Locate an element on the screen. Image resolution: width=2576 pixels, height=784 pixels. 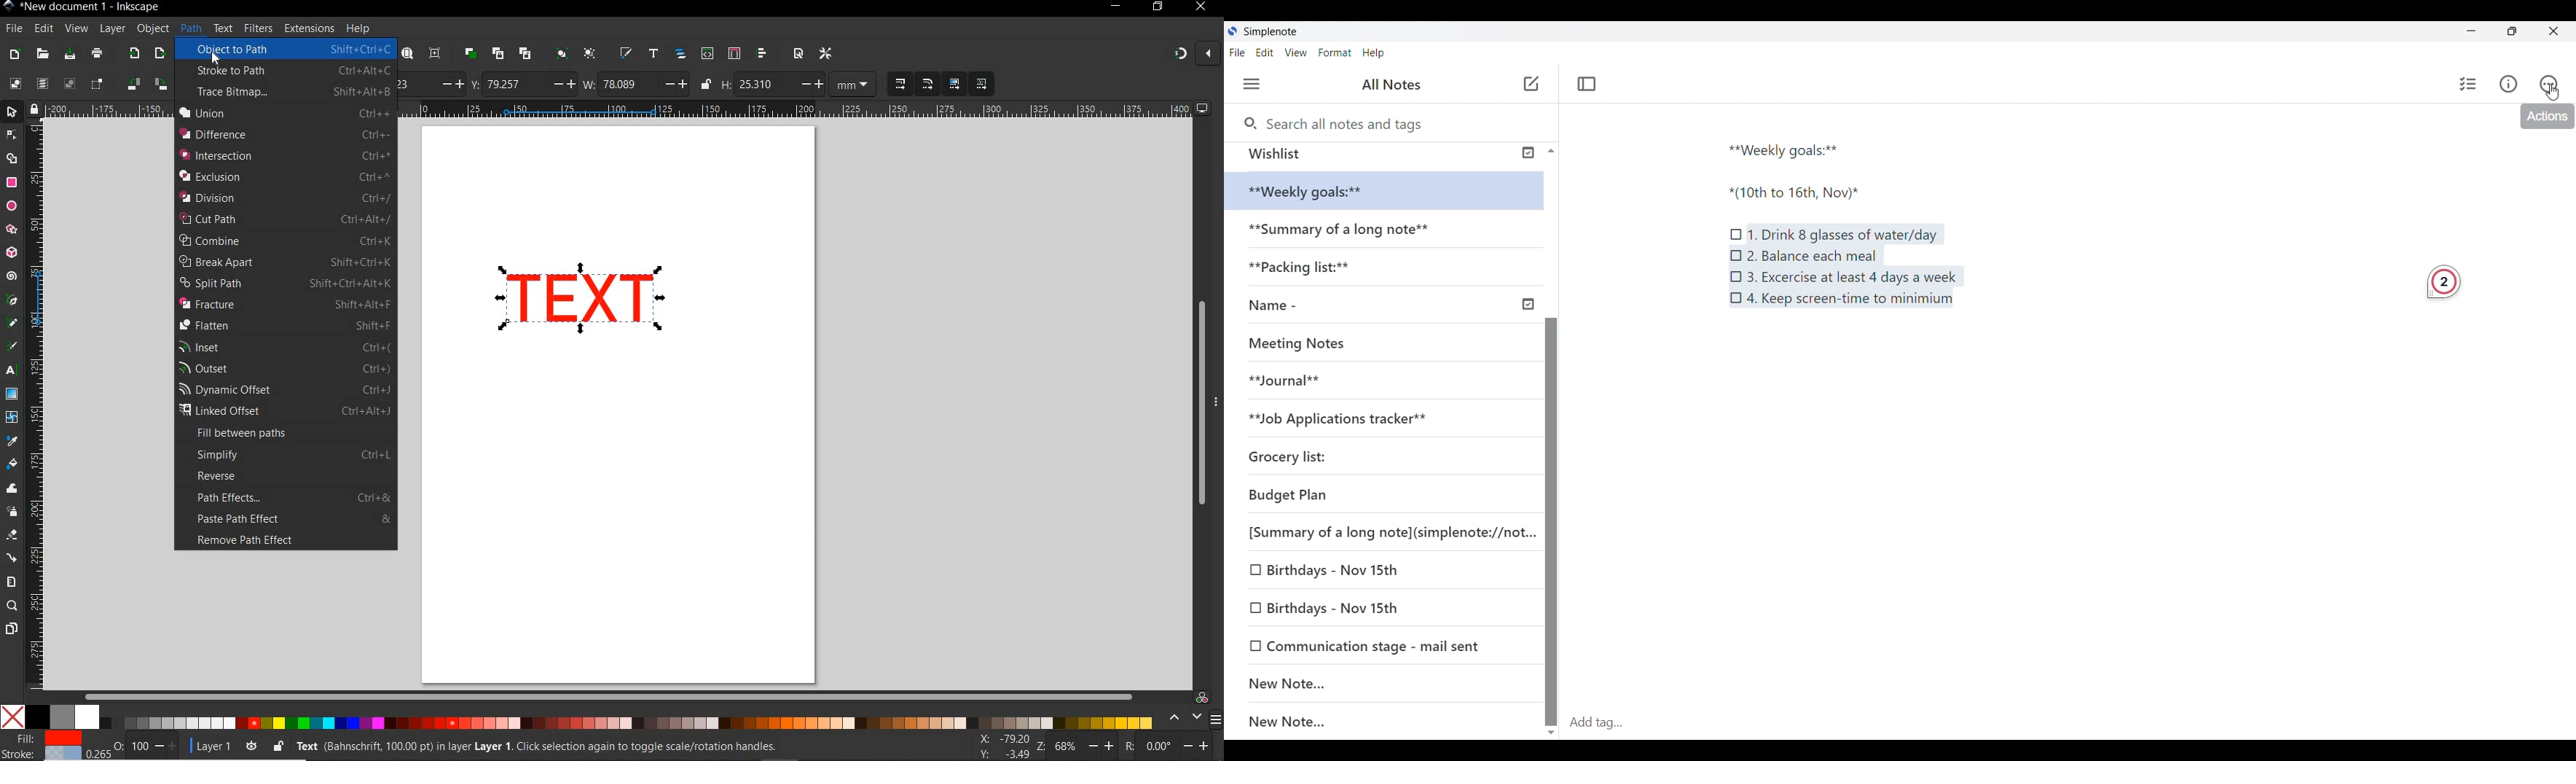
VERTICAL COORDINATE OF SELECTION is located at coordinates (522, 84).